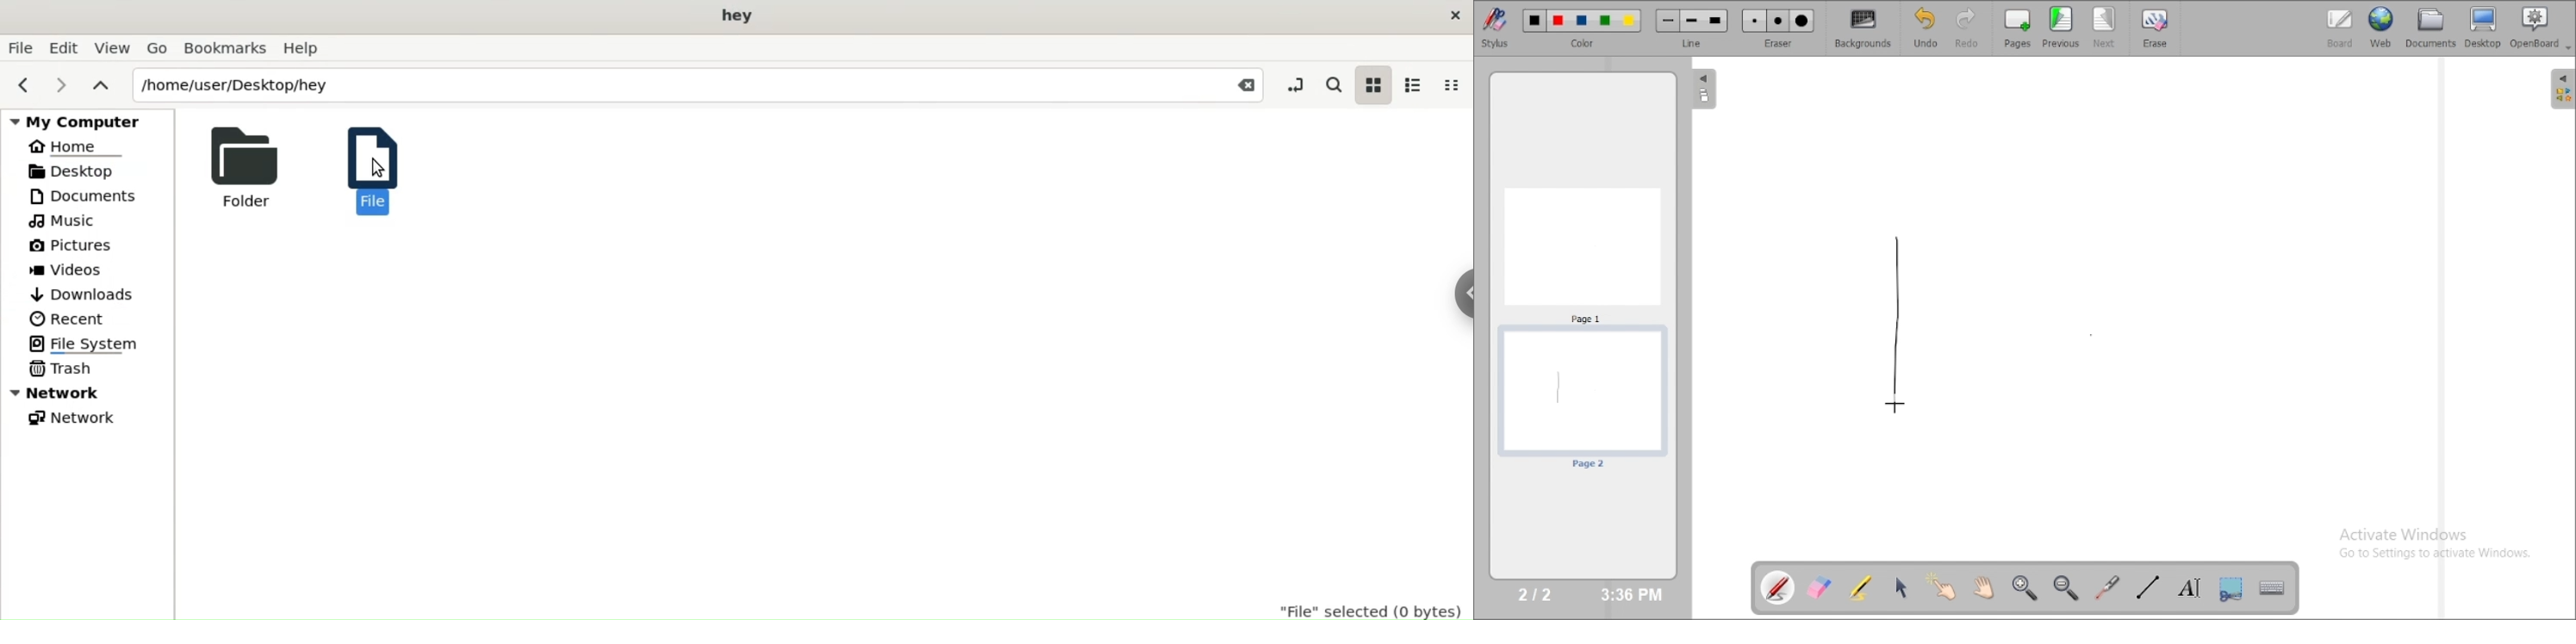 The height and width of the screenshot is (644, 2576). What do you see at coordinates (1694, 43) in the screenshot?
I see `line` at bounding box center [1694, 43].